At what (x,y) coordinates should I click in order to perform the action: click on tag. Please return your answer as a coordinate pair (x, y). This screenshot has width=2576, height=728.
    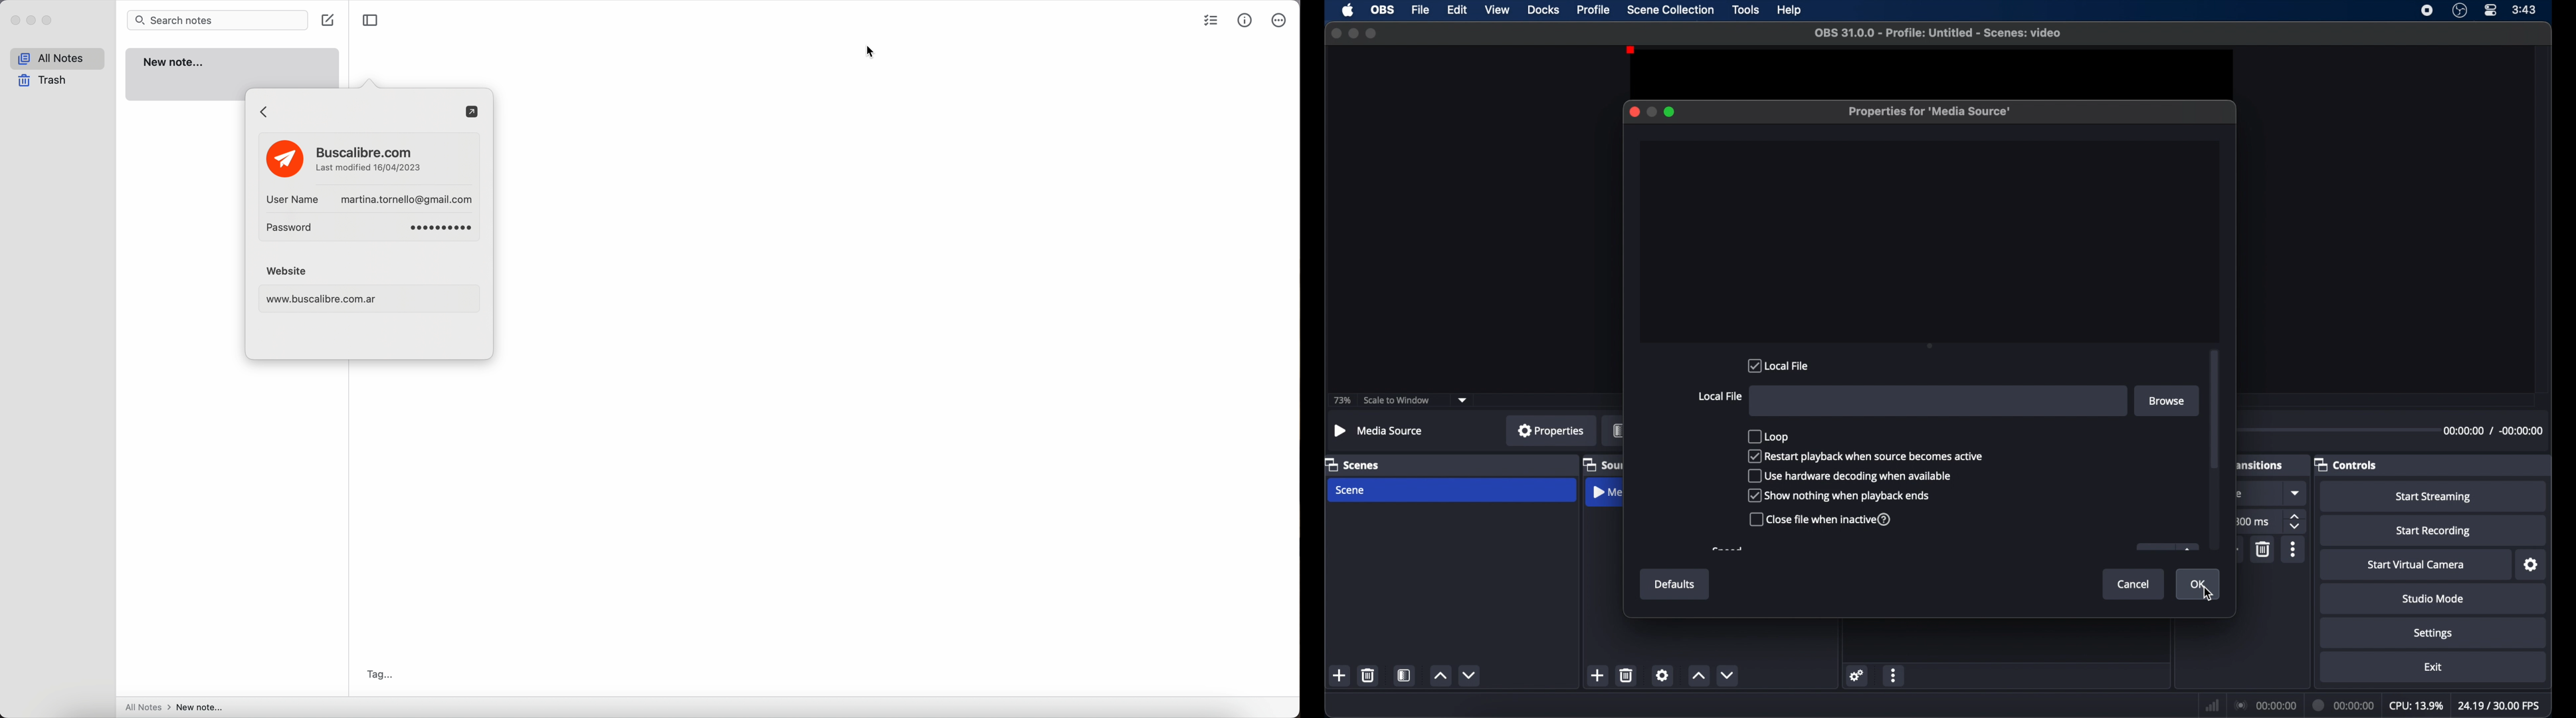
    Looking at the image, I should click on (383, 673).